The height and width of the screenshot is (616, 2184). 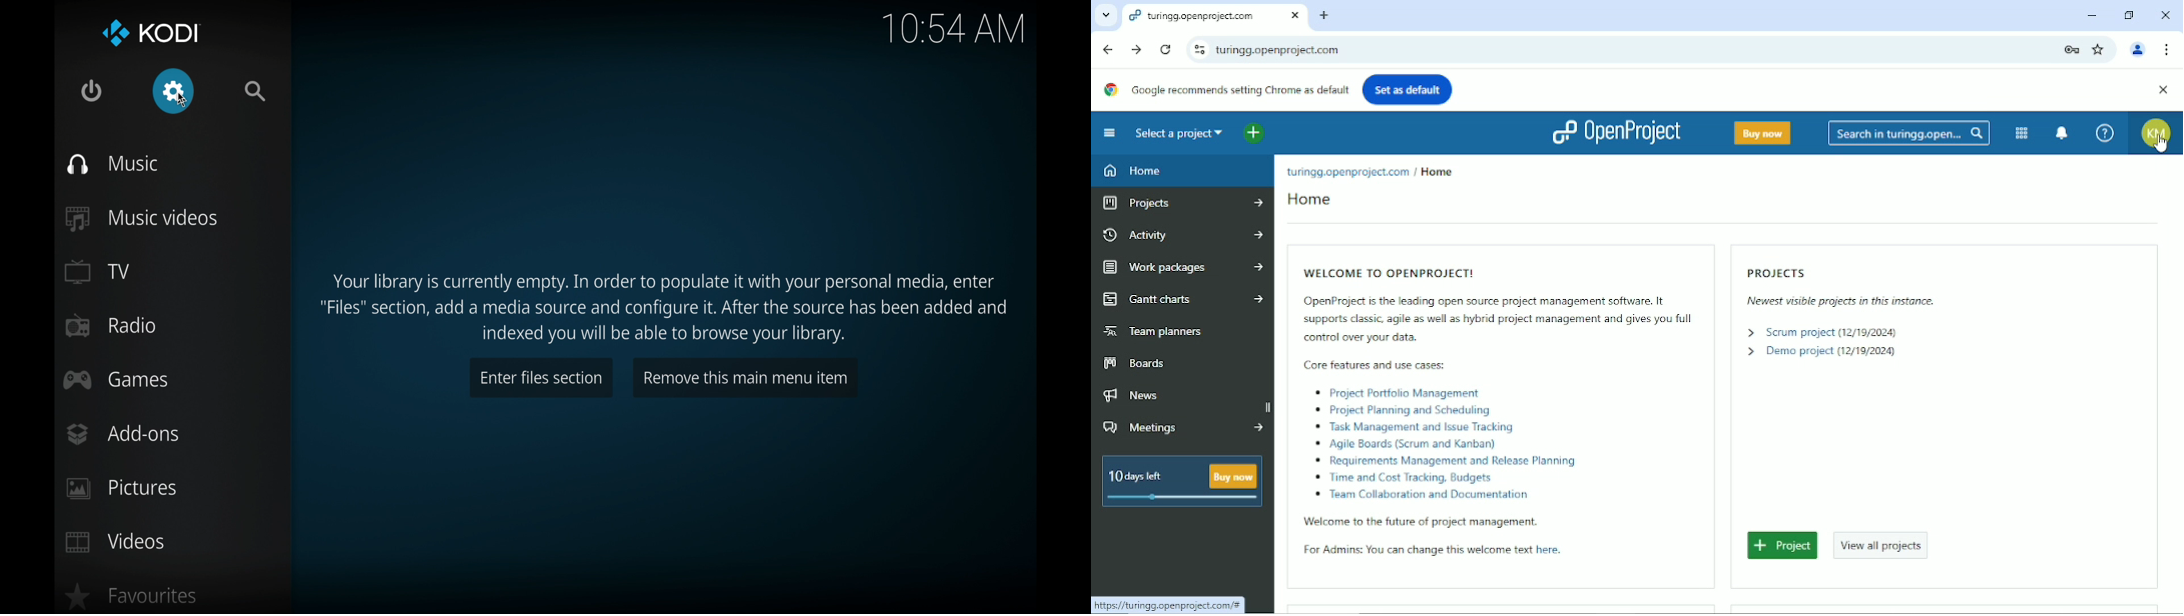 What do you see at coordinates (2164, 148) in the screenshot?
I see `cursor` at bounding box center [2164, 148].